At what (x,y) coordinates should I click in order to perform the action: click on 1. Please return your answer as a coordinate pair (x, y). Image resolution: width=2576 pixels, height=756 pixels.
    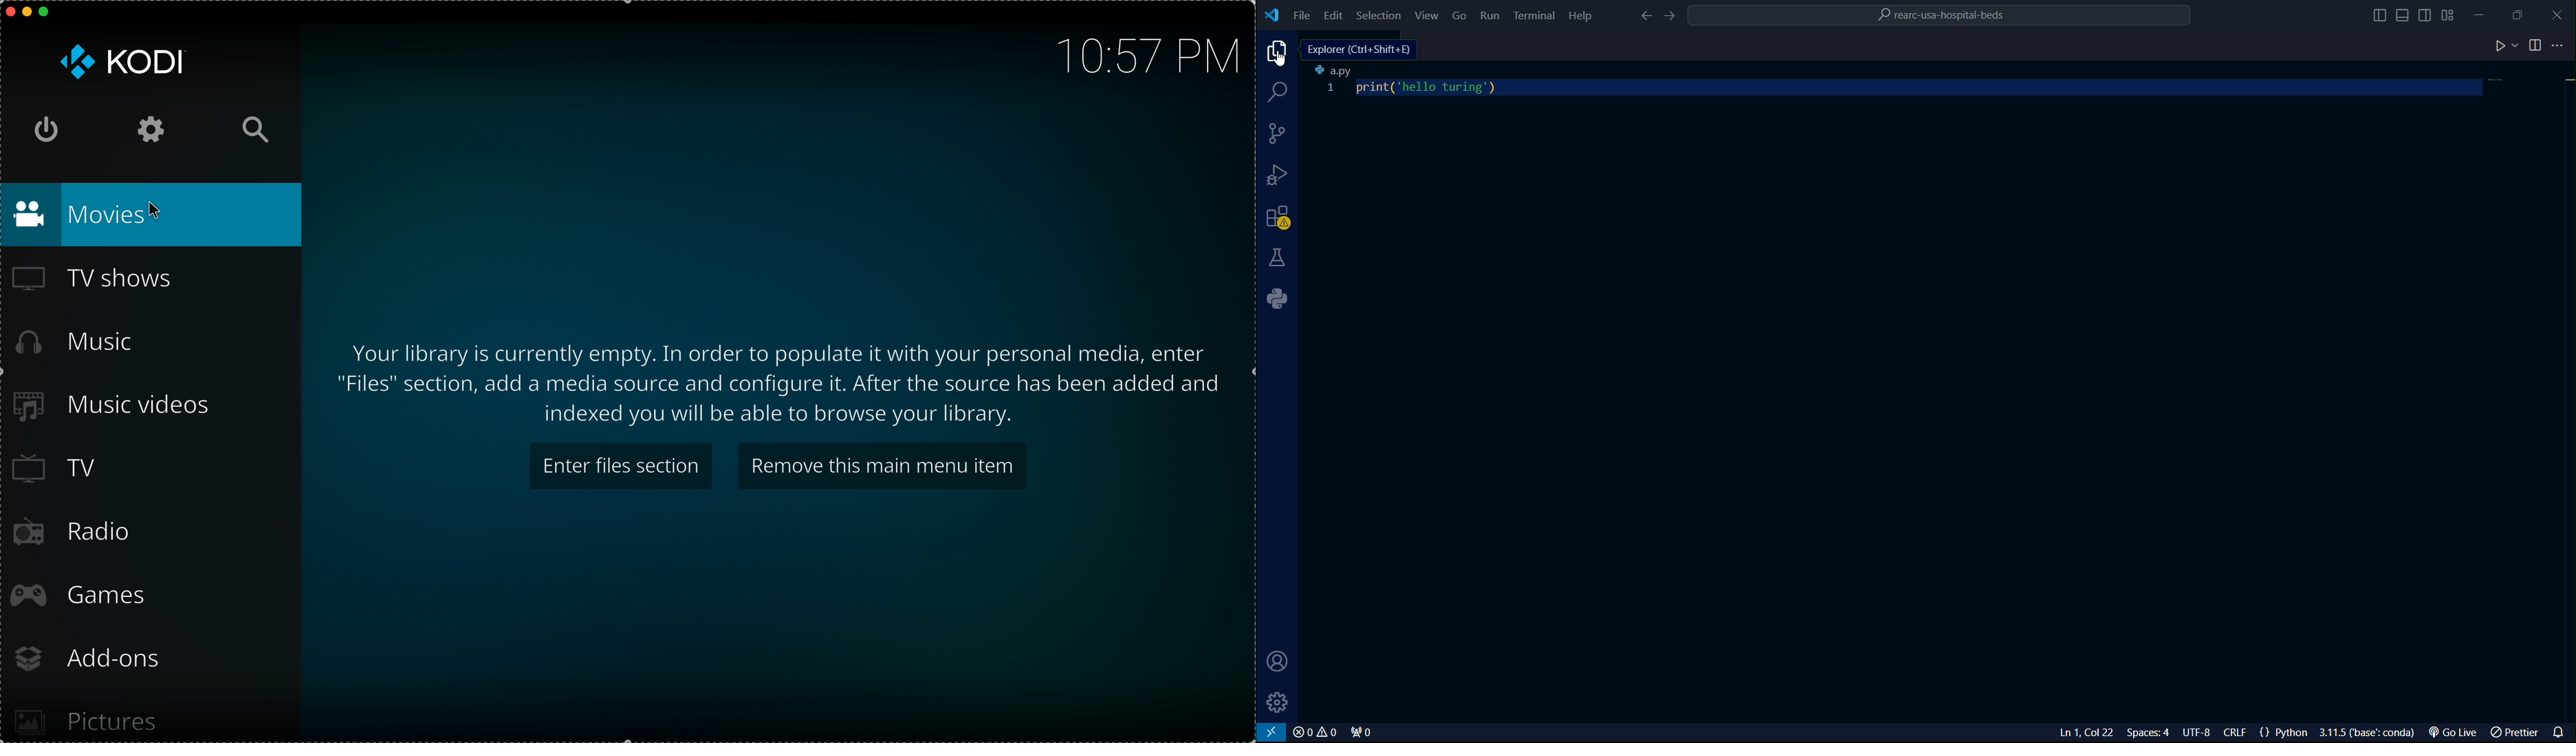
    Looking at the image, I should click on (1332, 89).